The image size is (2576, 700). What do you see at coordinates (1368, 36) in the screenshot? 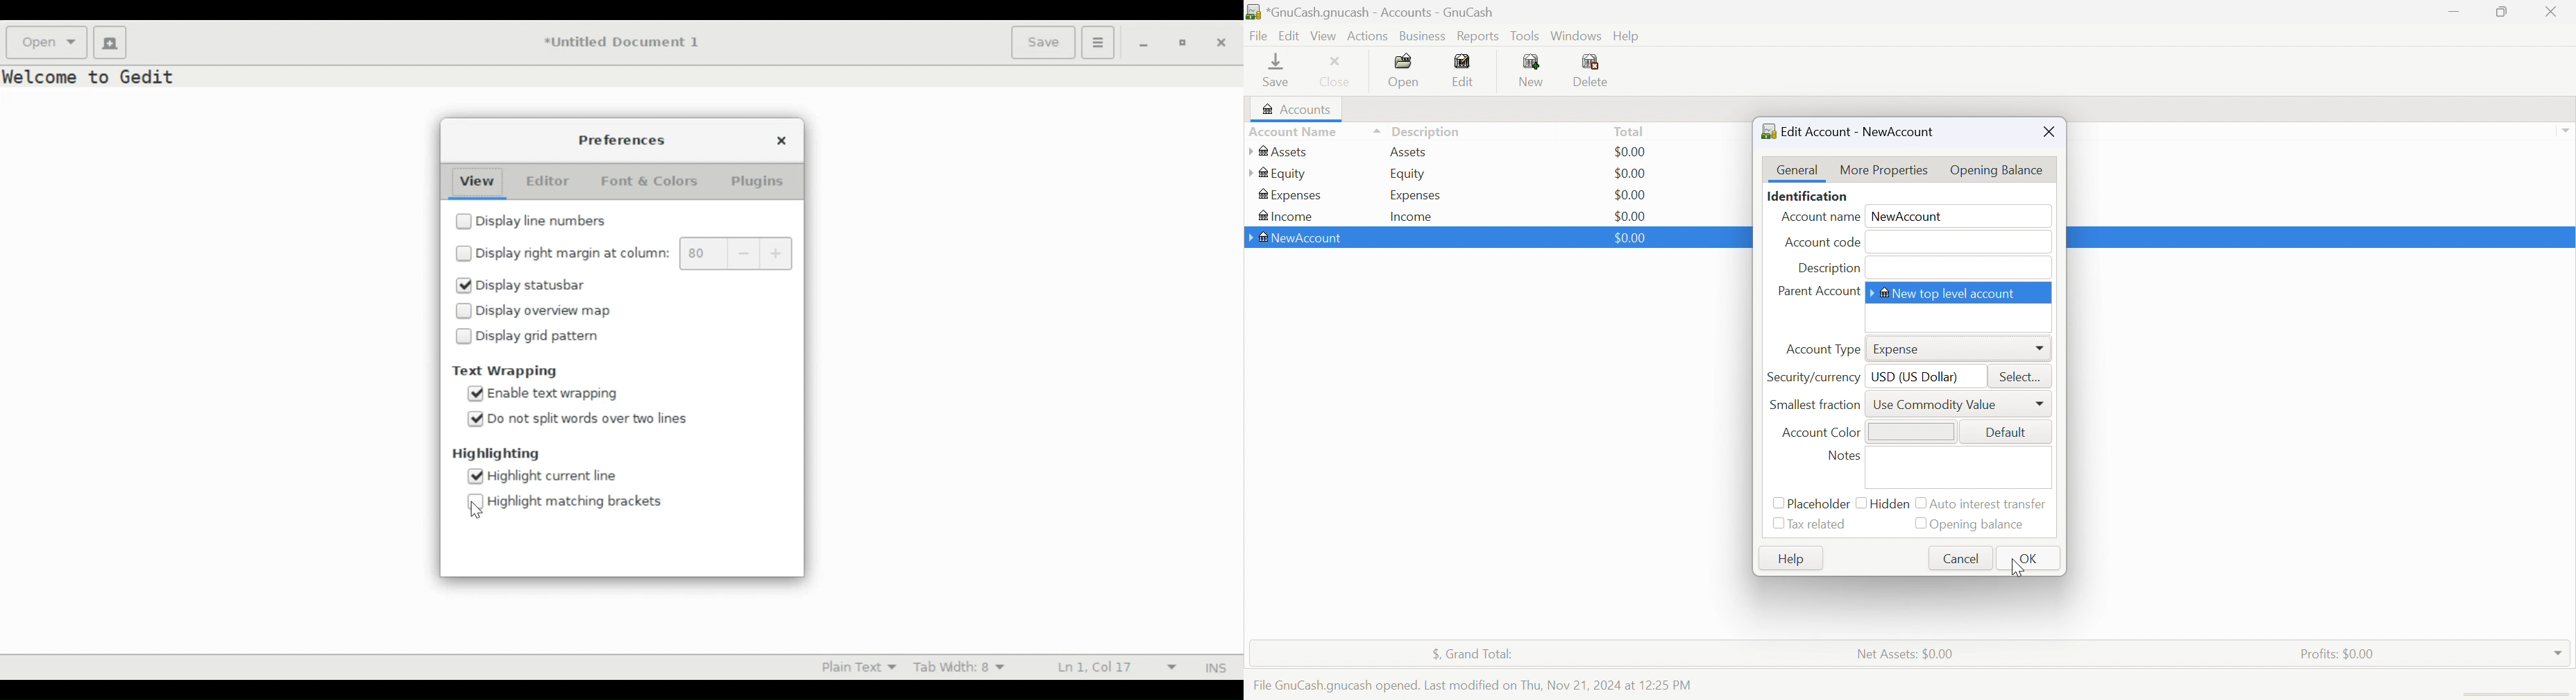
I see `Actions` at bounding box center [1368, 36].